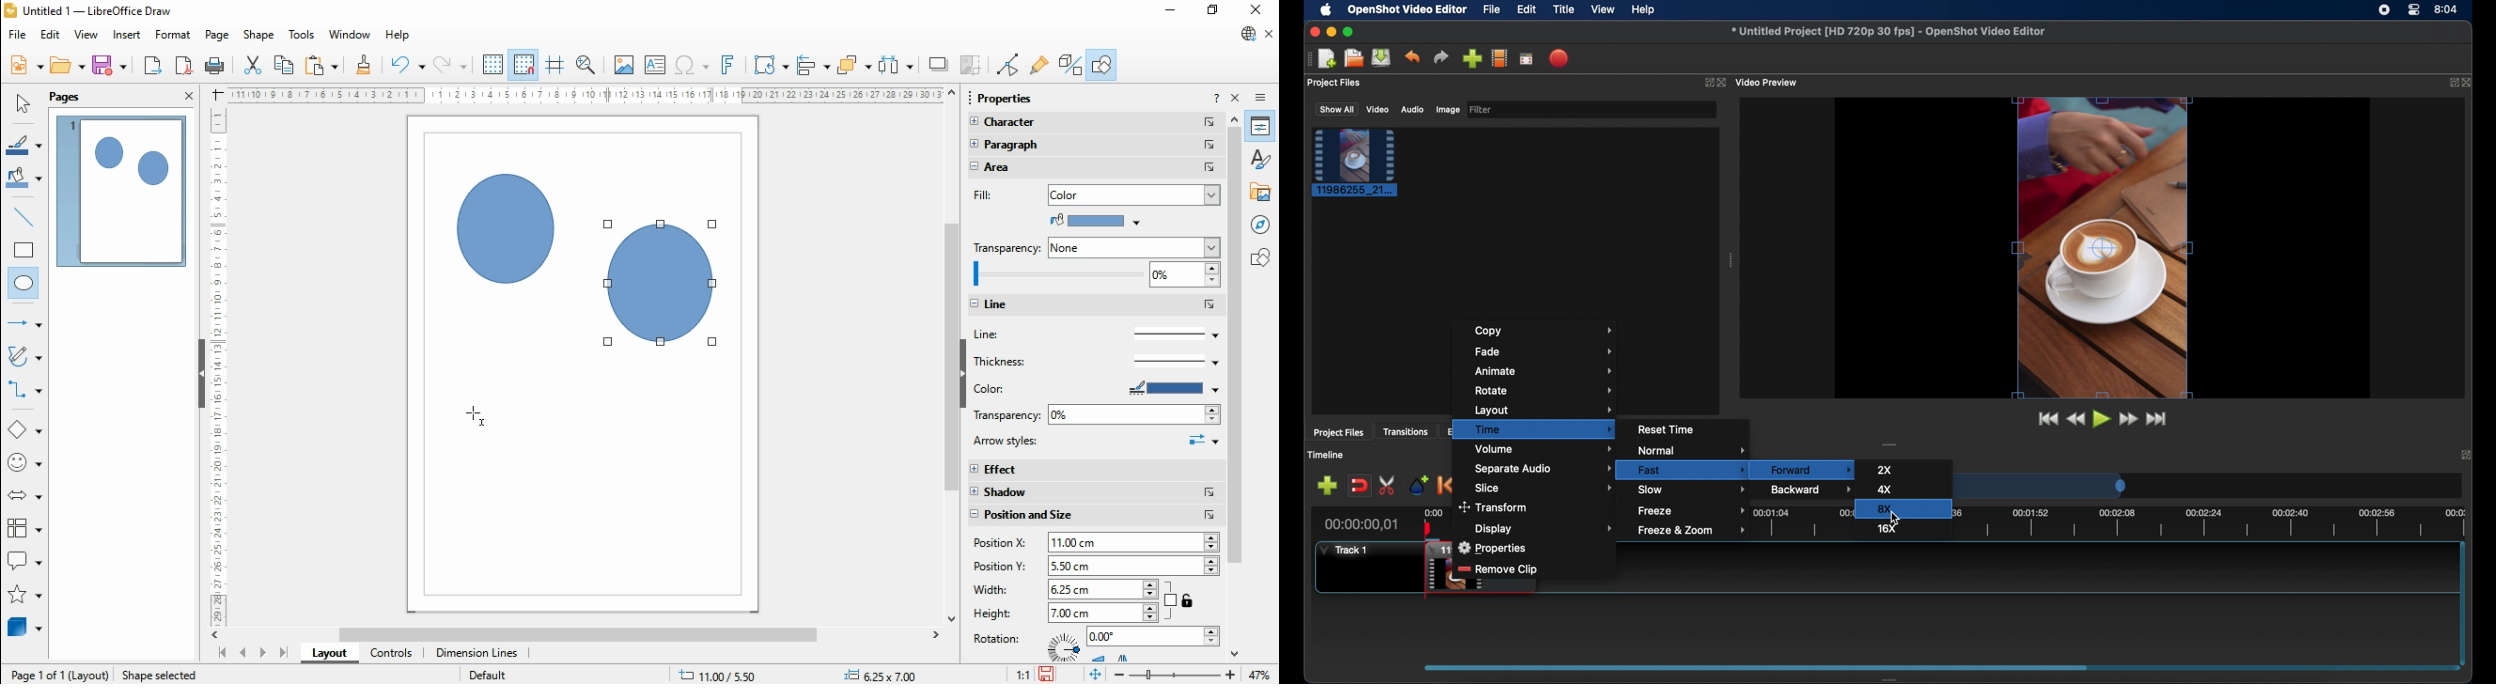  I want to click on effect, so click(1095, 468).